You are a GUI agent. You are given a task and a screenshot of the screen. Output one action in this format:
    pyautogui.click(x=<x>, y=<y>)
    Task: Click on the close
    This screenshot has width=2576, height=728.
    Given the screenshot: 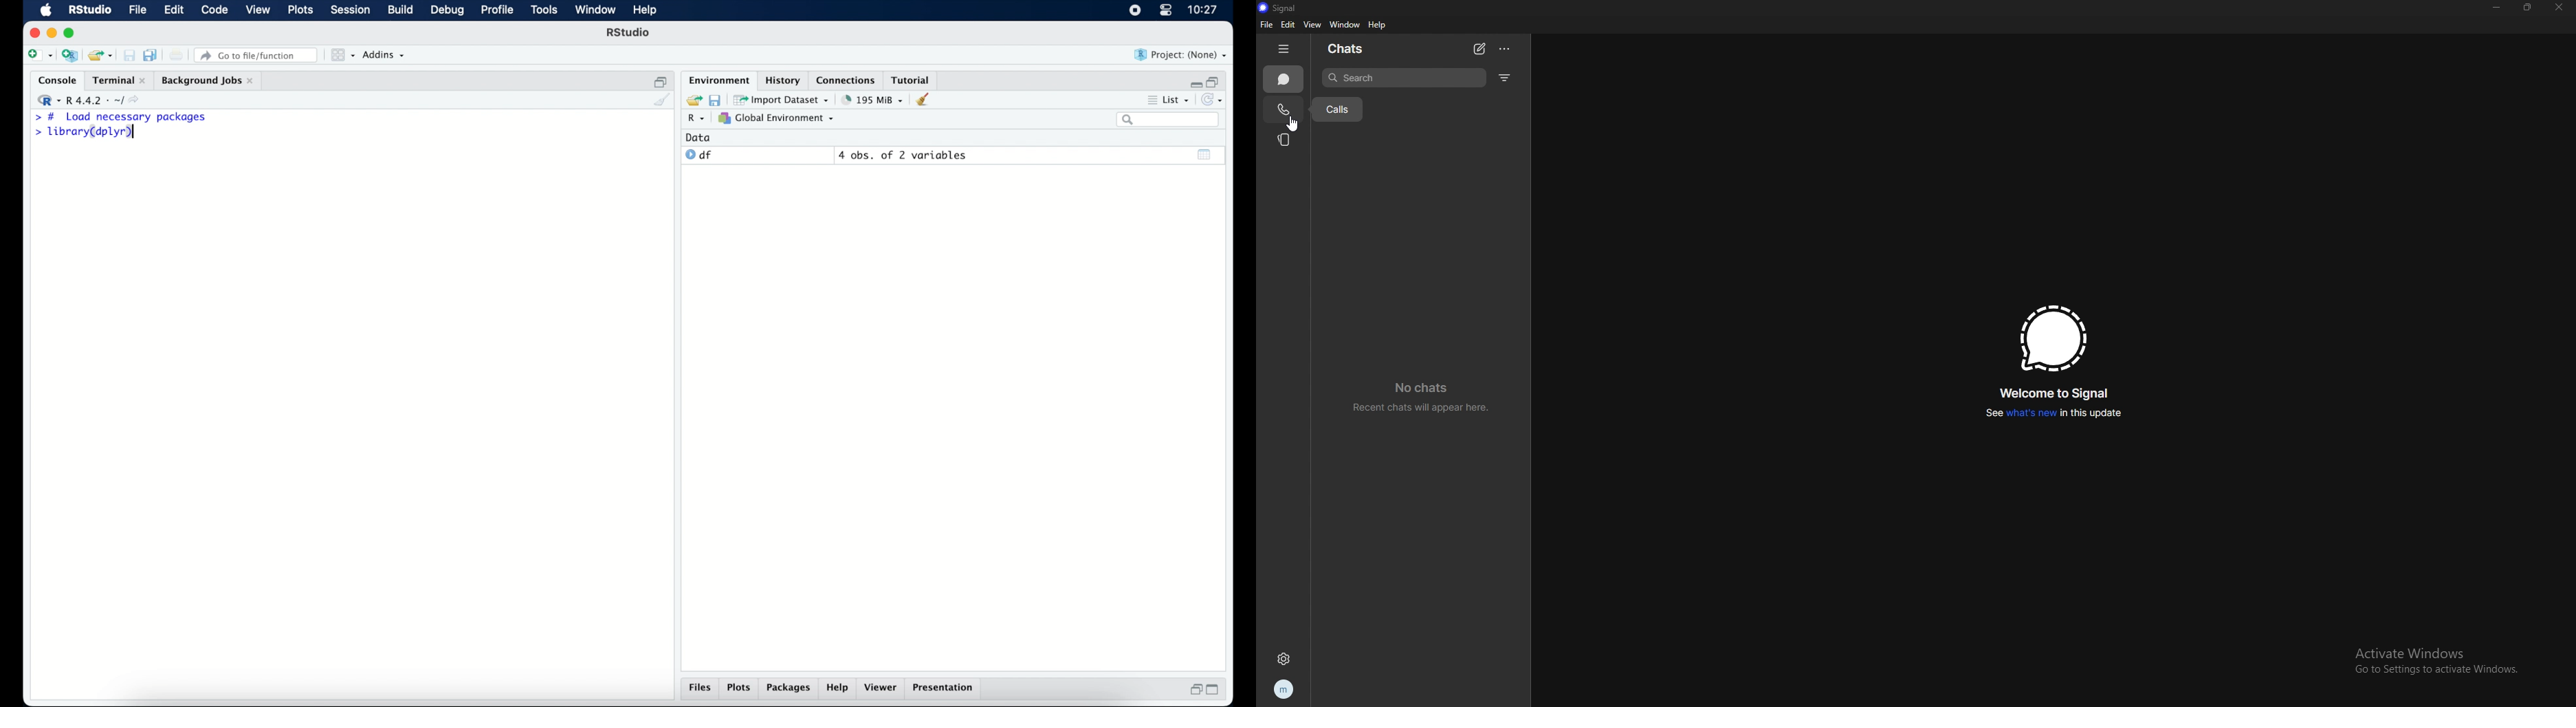 What is the action you would take?
    pyautogui.click(x=2559, y=8)
    